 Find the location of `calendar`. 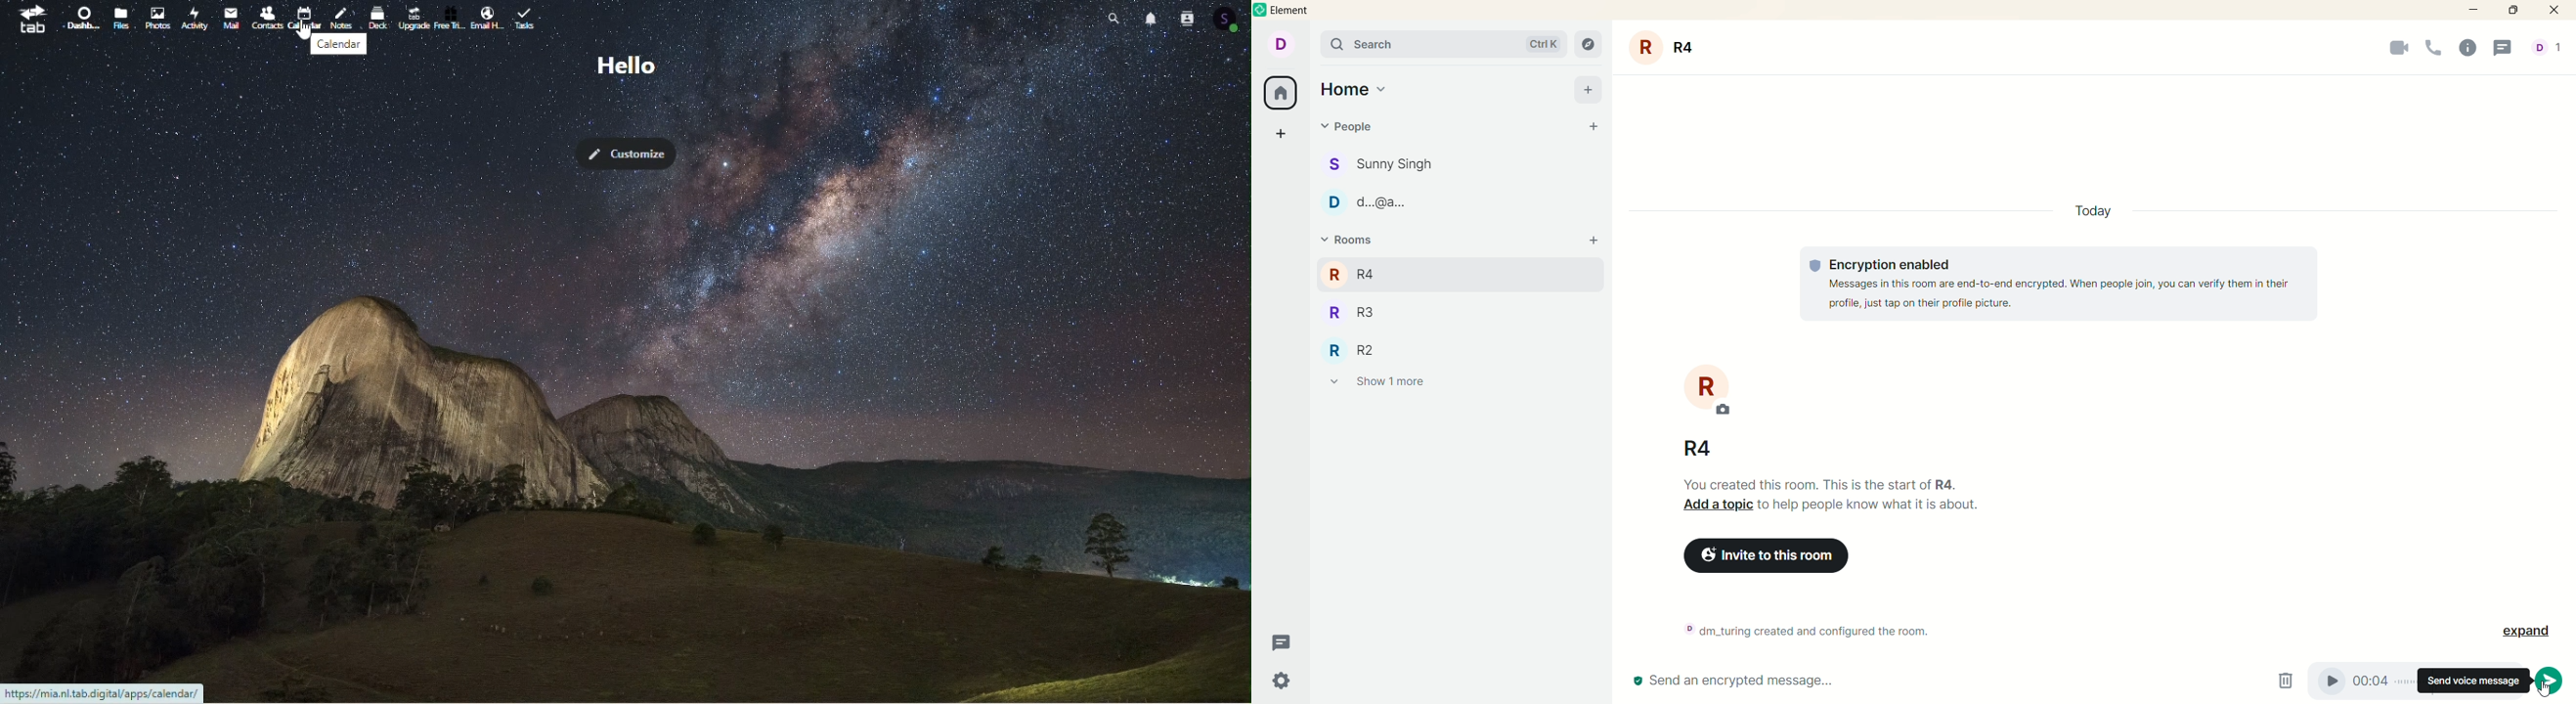

calendar is located at coordinates (343, 45).